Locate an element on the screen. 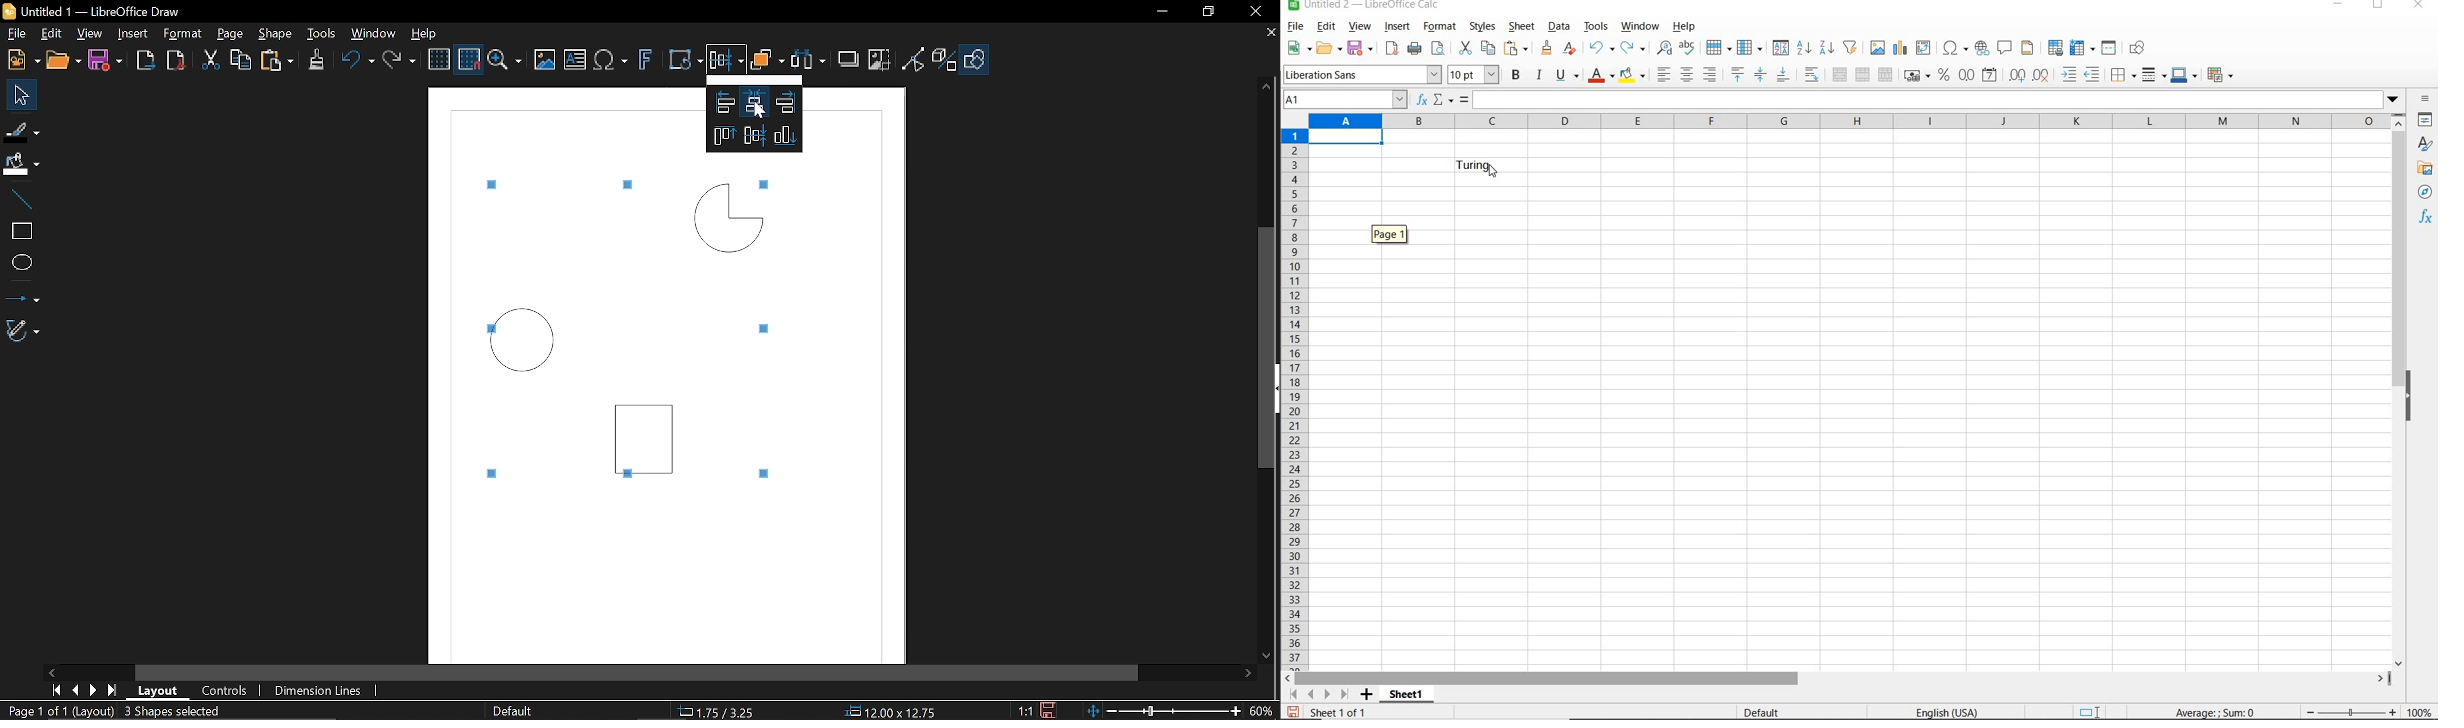  INSERT COMMENT is located at coordinates (2006, 46).